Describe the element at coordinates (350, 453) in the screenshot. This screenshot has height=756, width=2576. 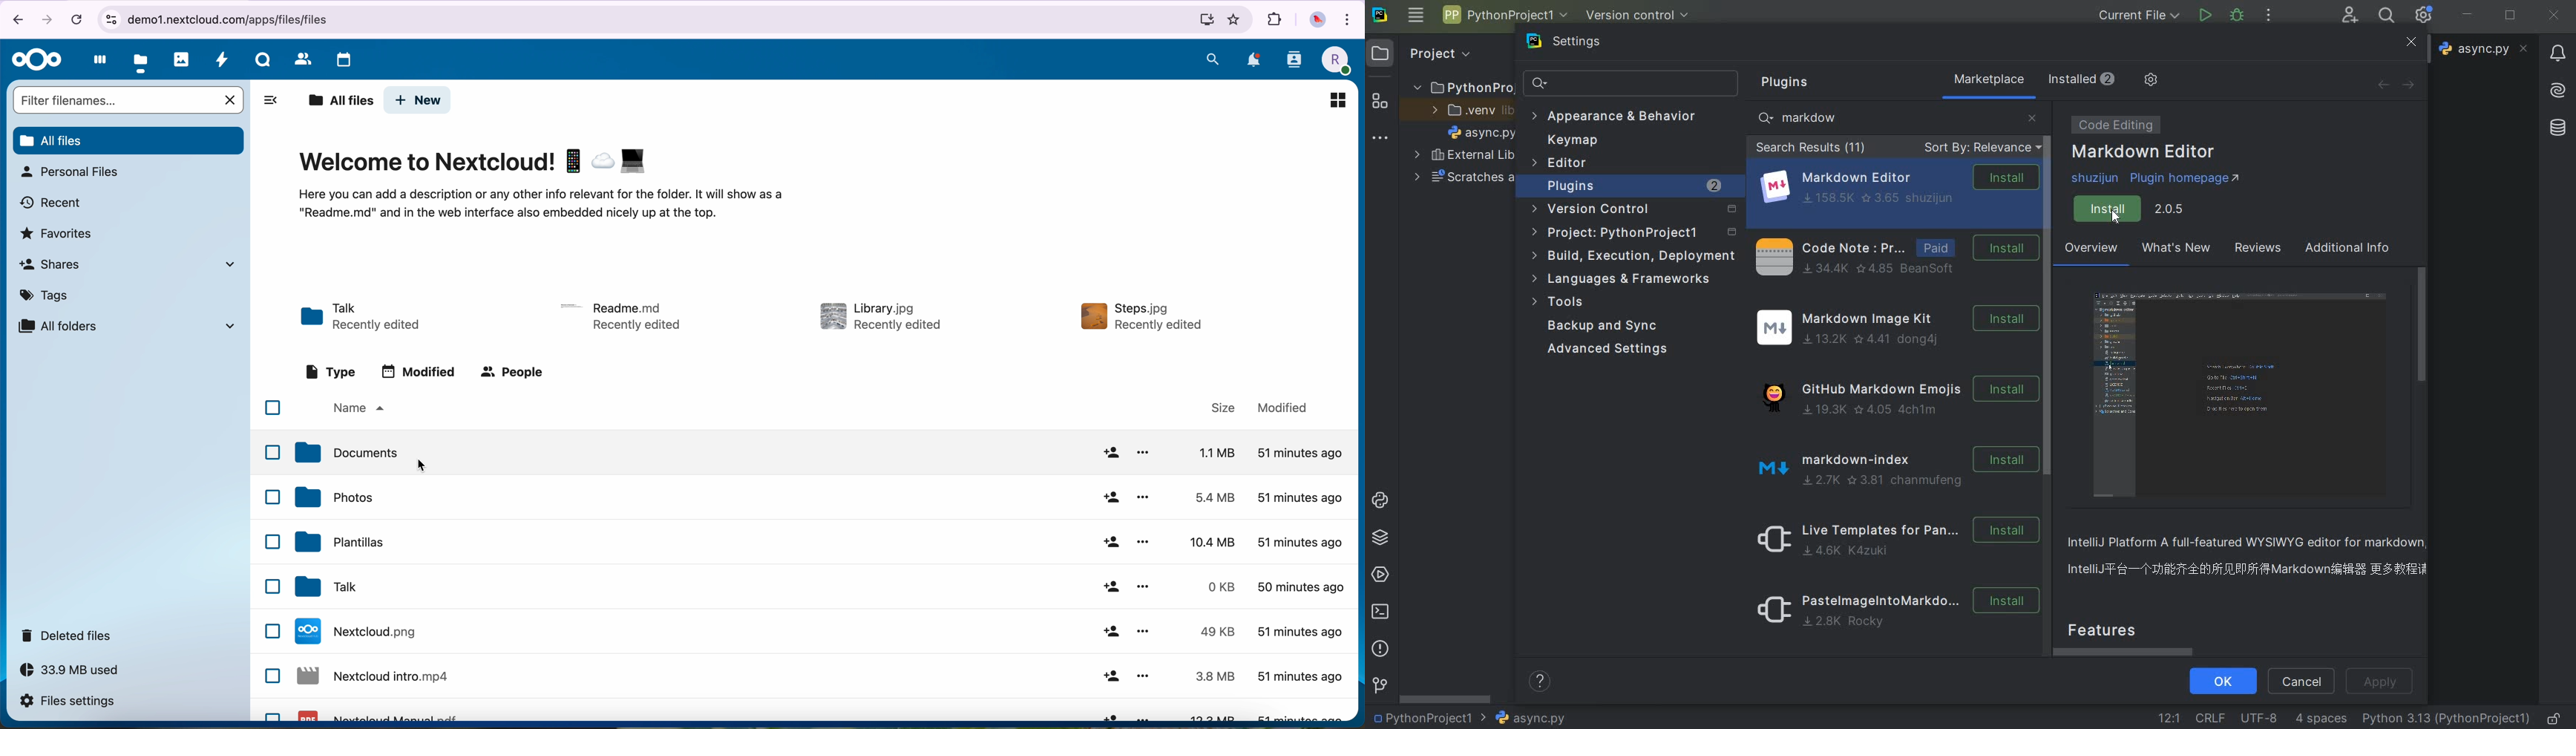
I see `documents` at that location.